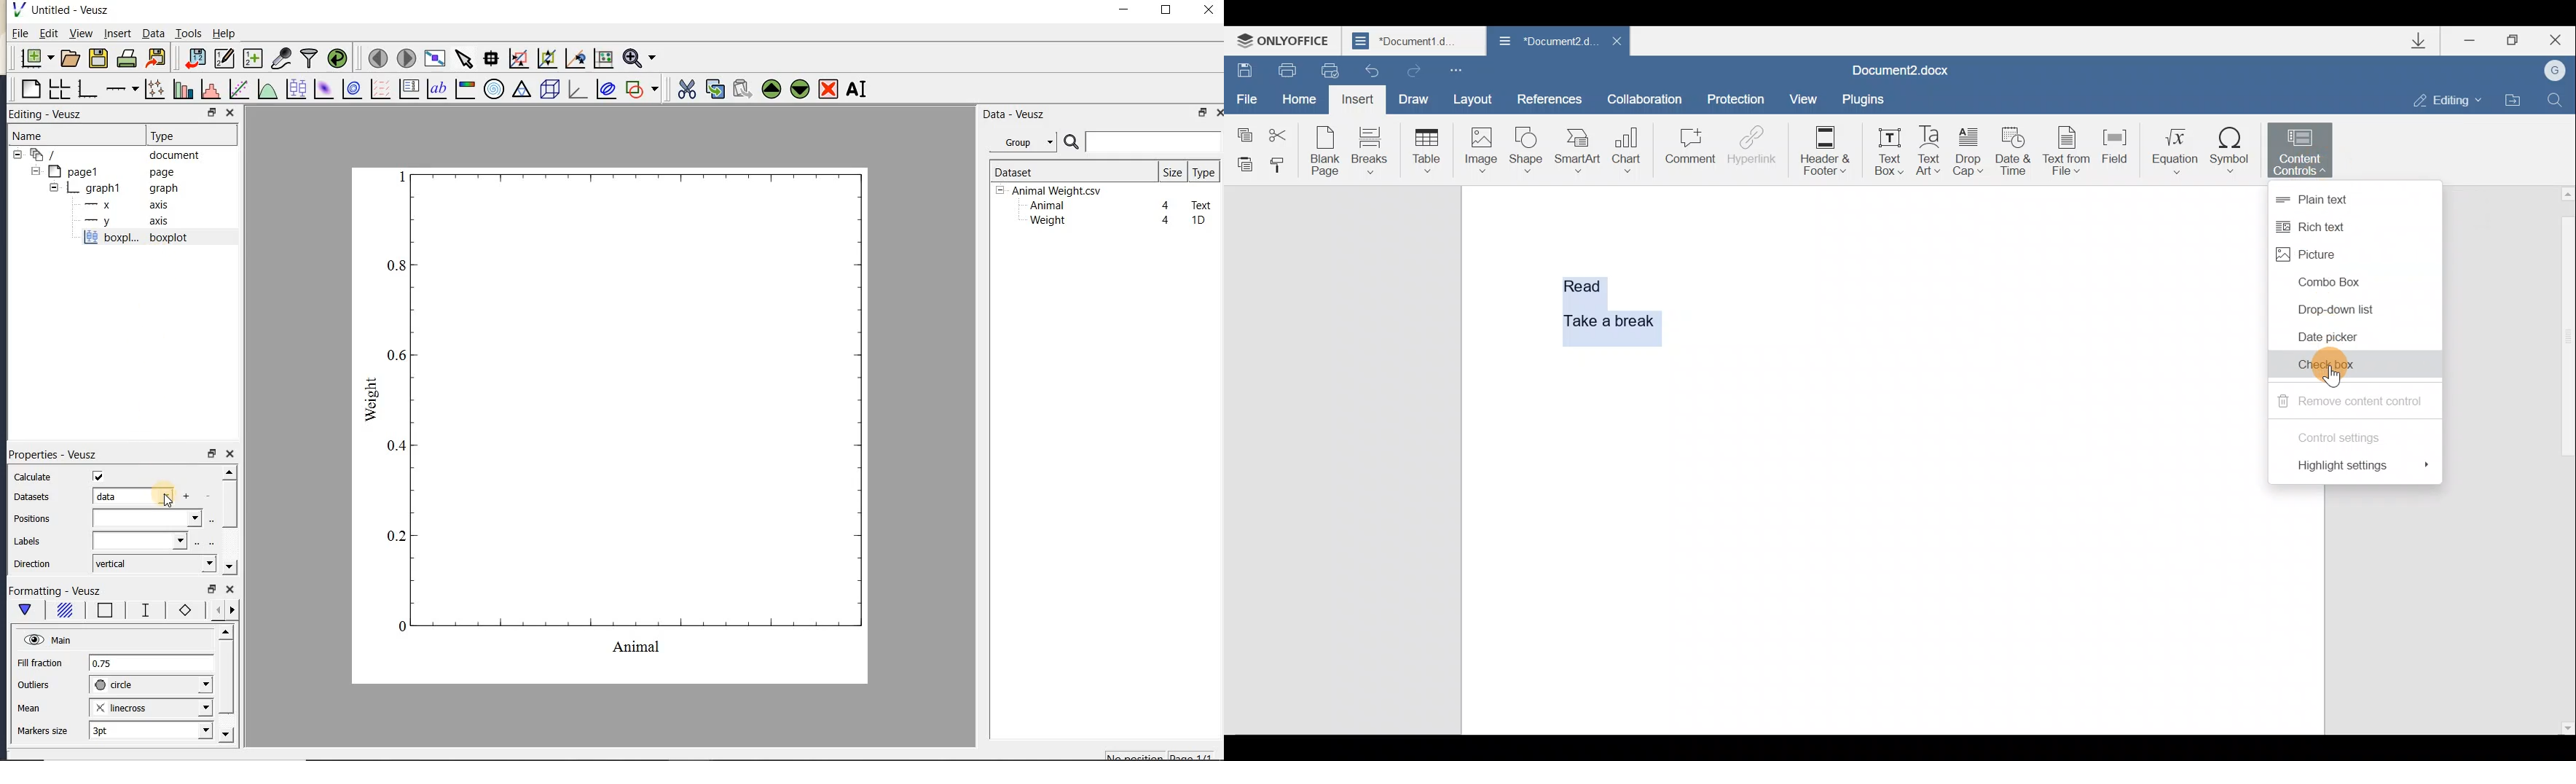  What do you see at coordinates (27, 542) in the screenshot?
I see `Labels` at bounding box center [27, 542].